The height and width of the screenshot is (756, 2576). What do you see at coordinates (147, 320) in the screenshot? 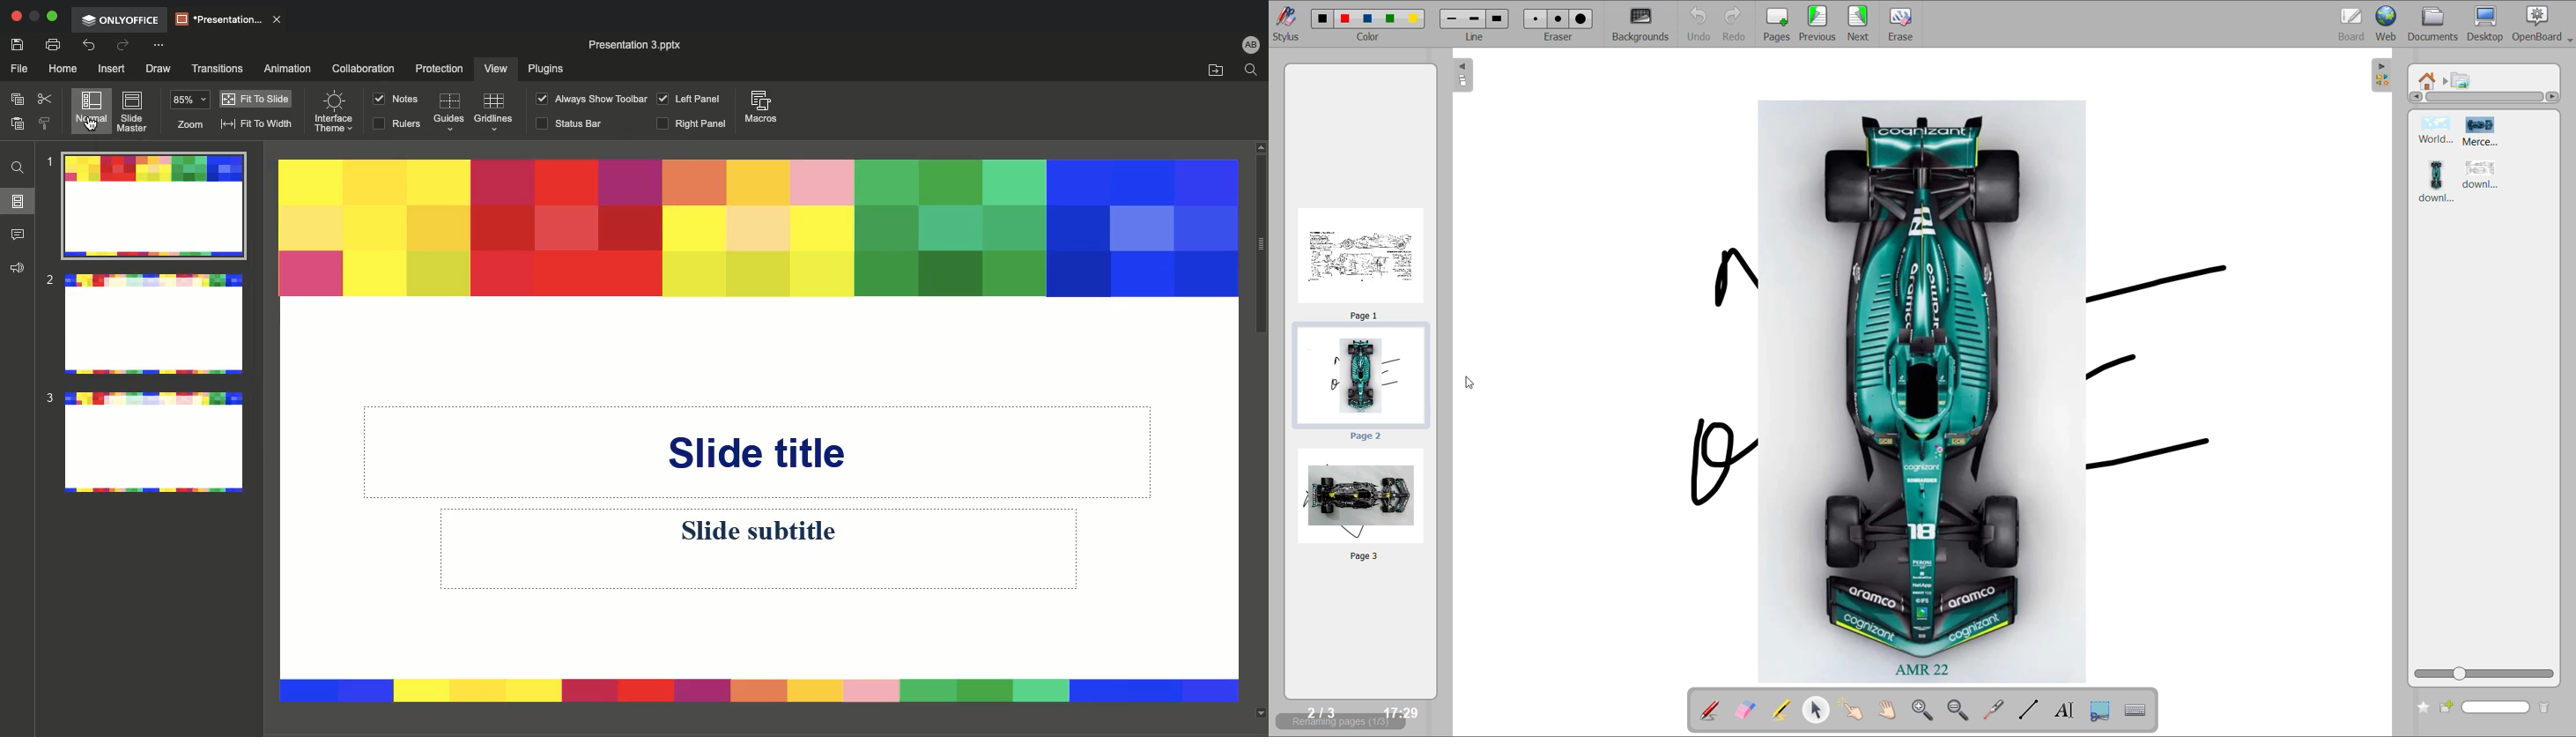
I see `Slide 2 with new layout` at bounding box center [147, 320].